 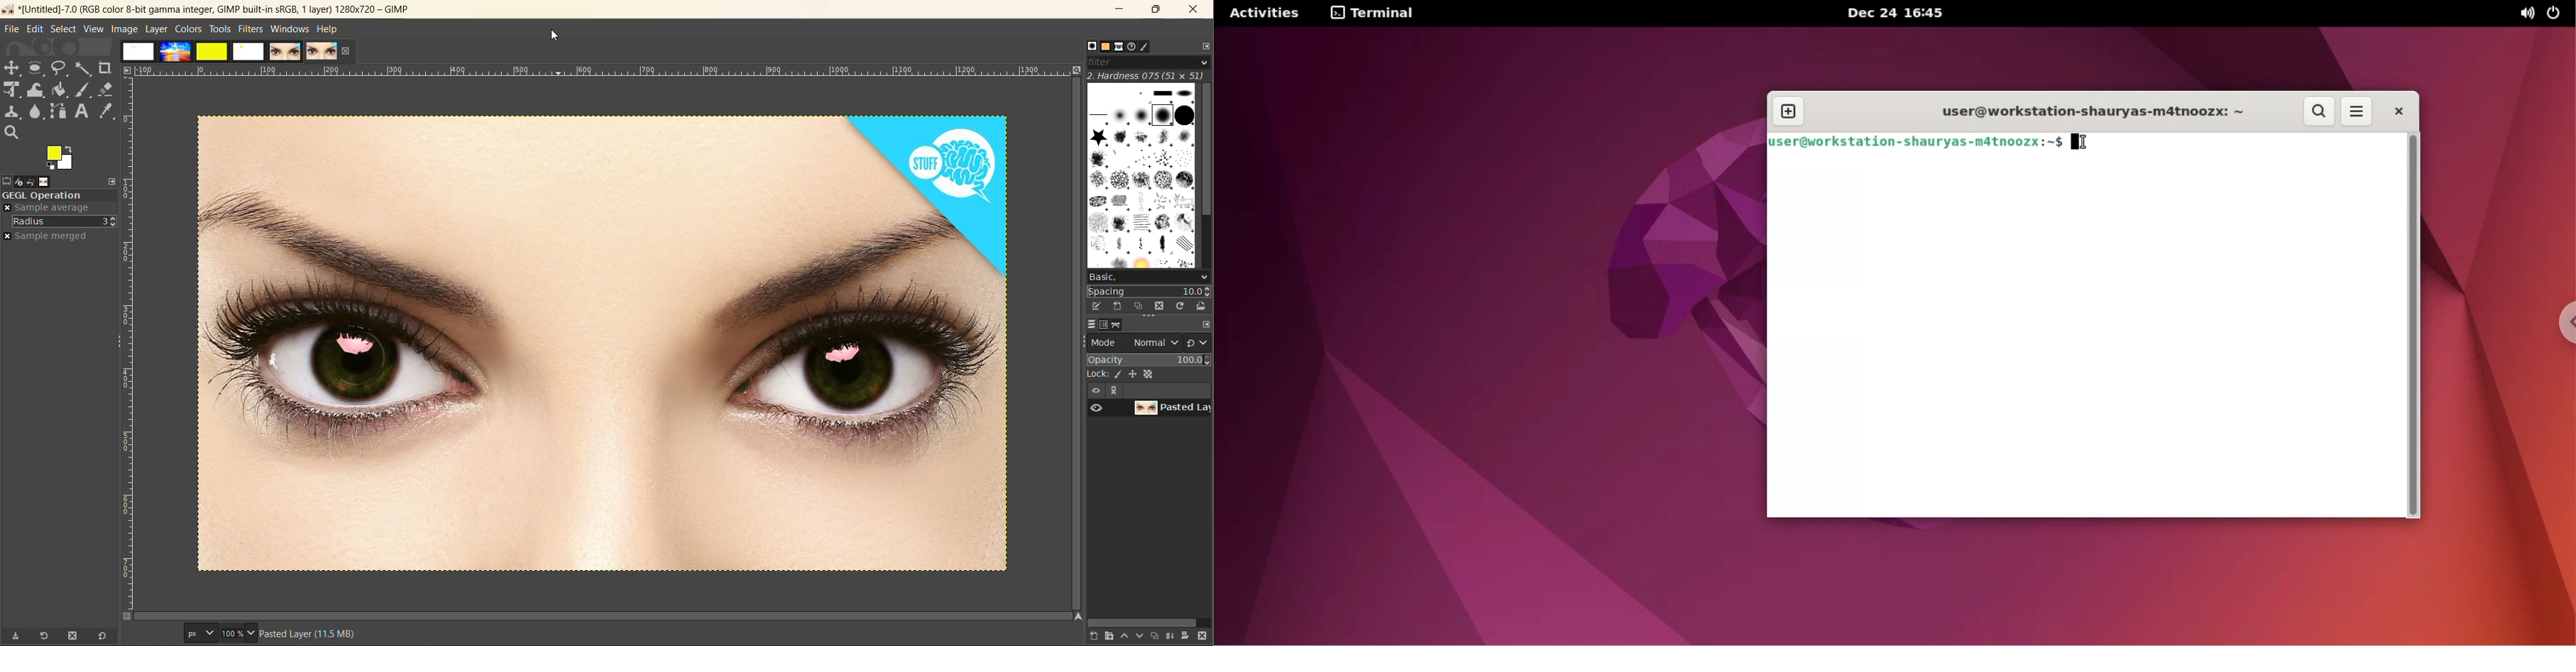 What do you see at coordinates (1121, 637) in the screenshot?
I see `raise this layer` at bounding box center [1121, 637].